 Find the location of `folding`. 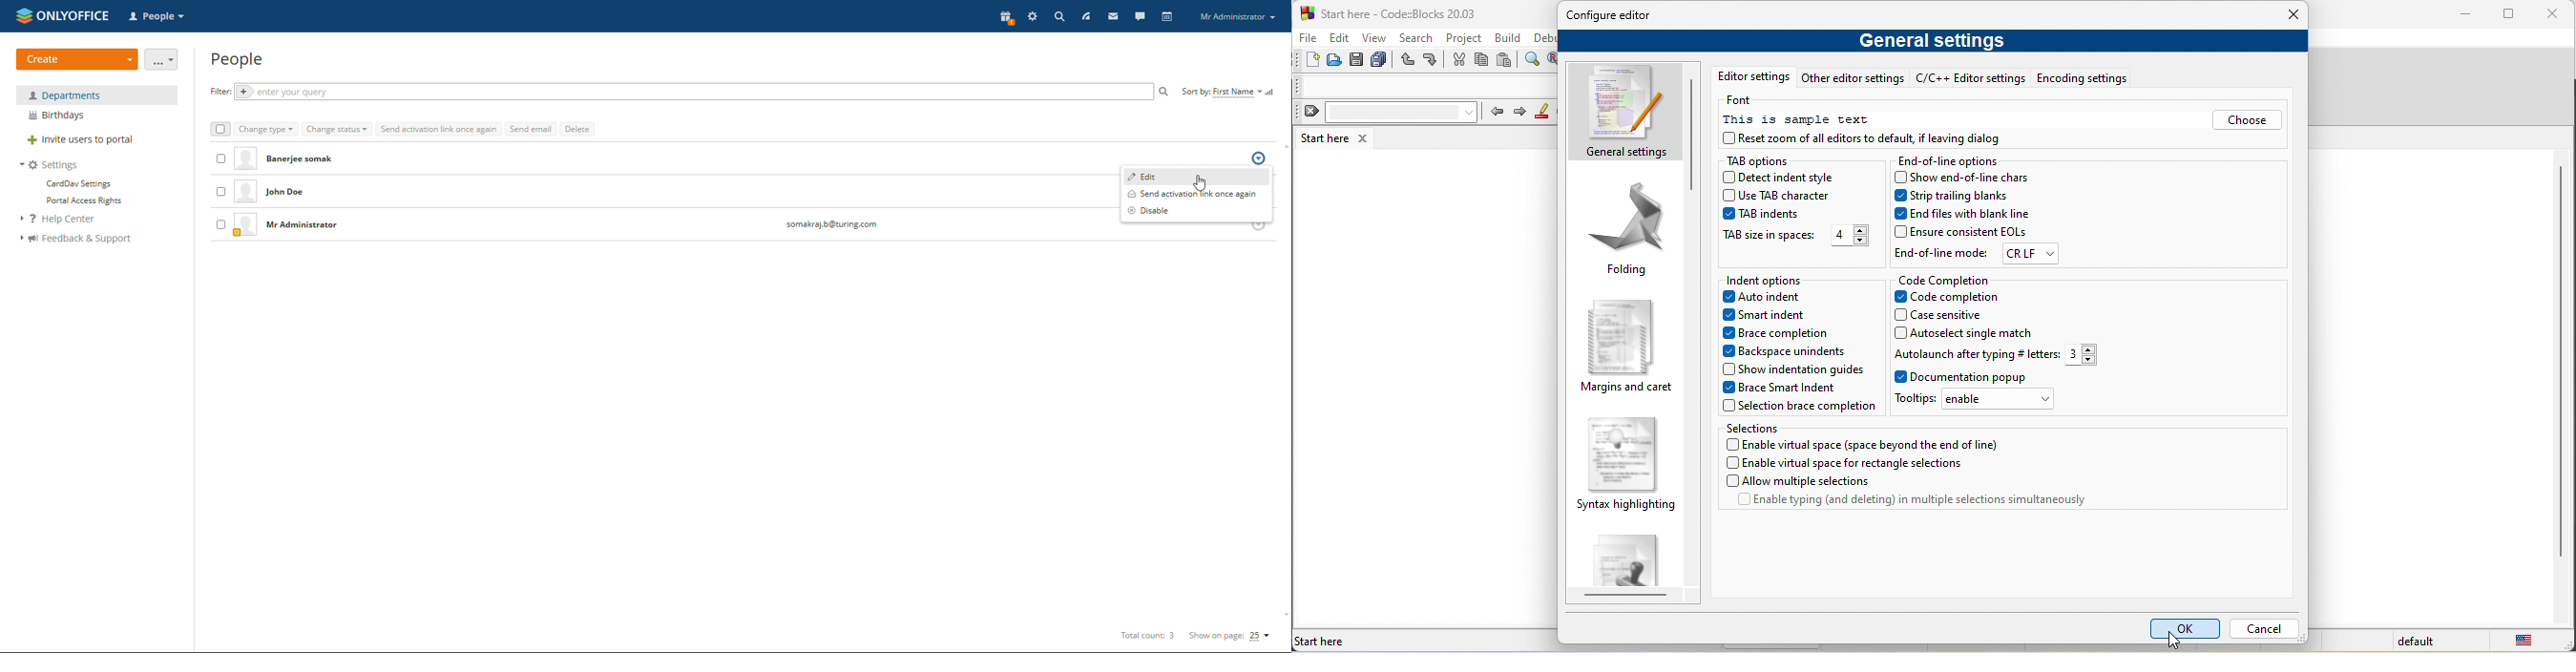

folding is located at coordinates (1630, 232).